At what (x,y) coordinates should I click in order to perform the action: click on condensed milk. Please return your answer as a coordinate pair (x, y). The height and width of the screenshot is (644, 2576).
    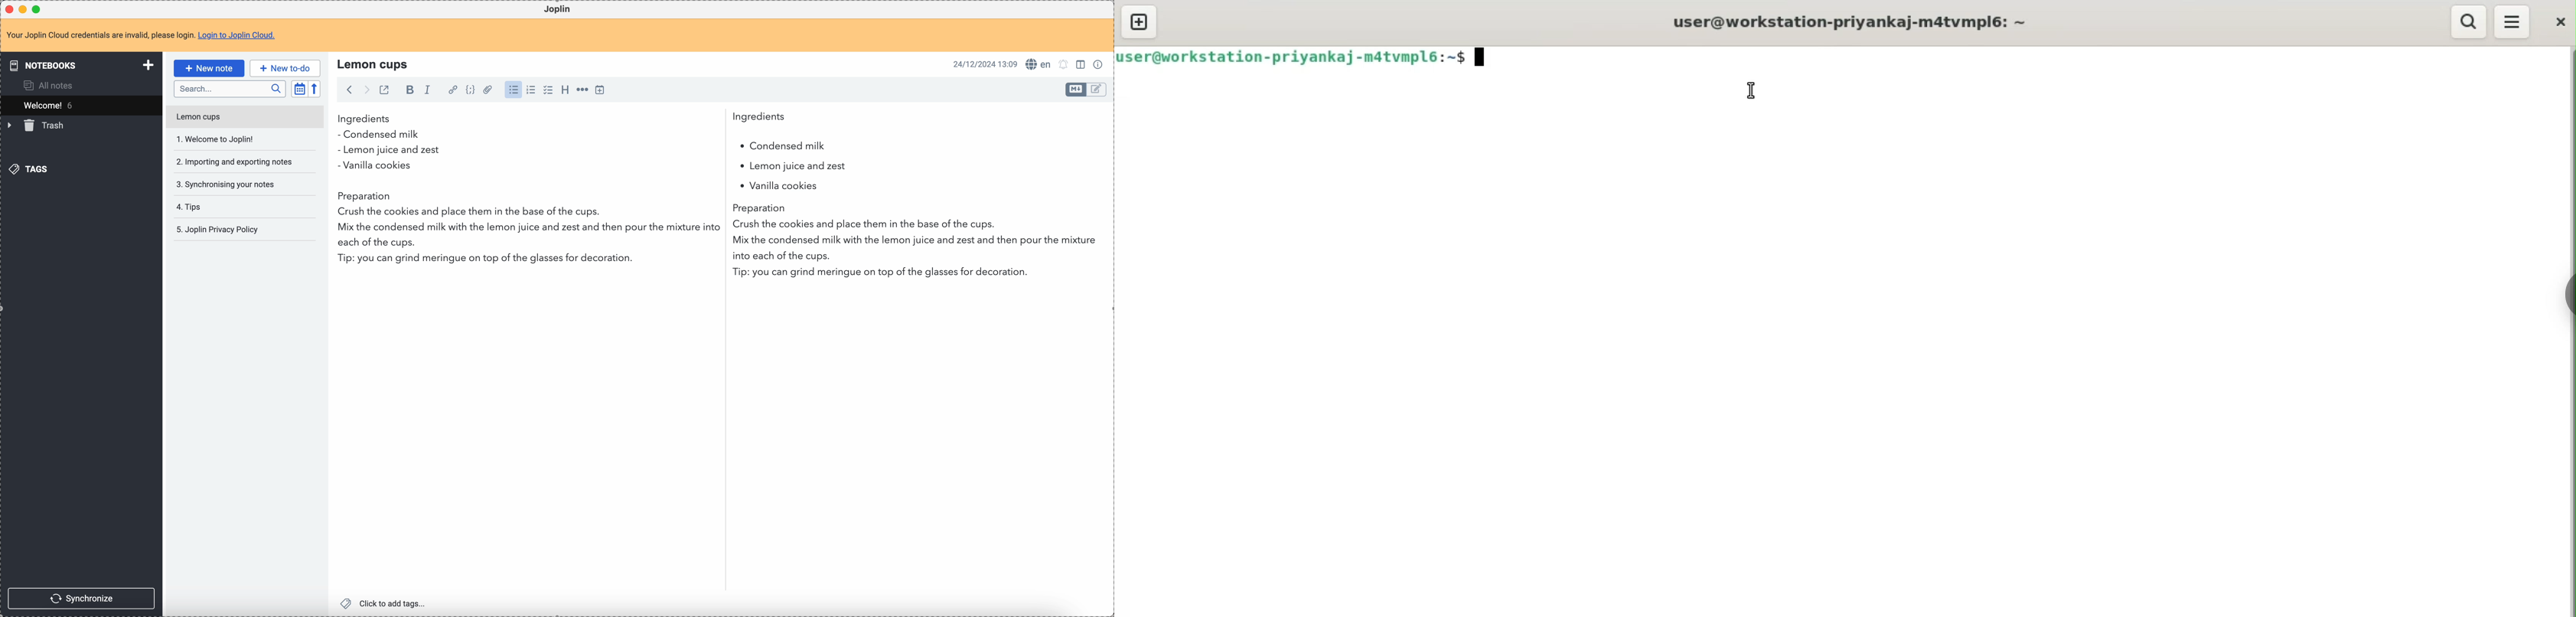
    Looking at the image, I should click on (382, 135).